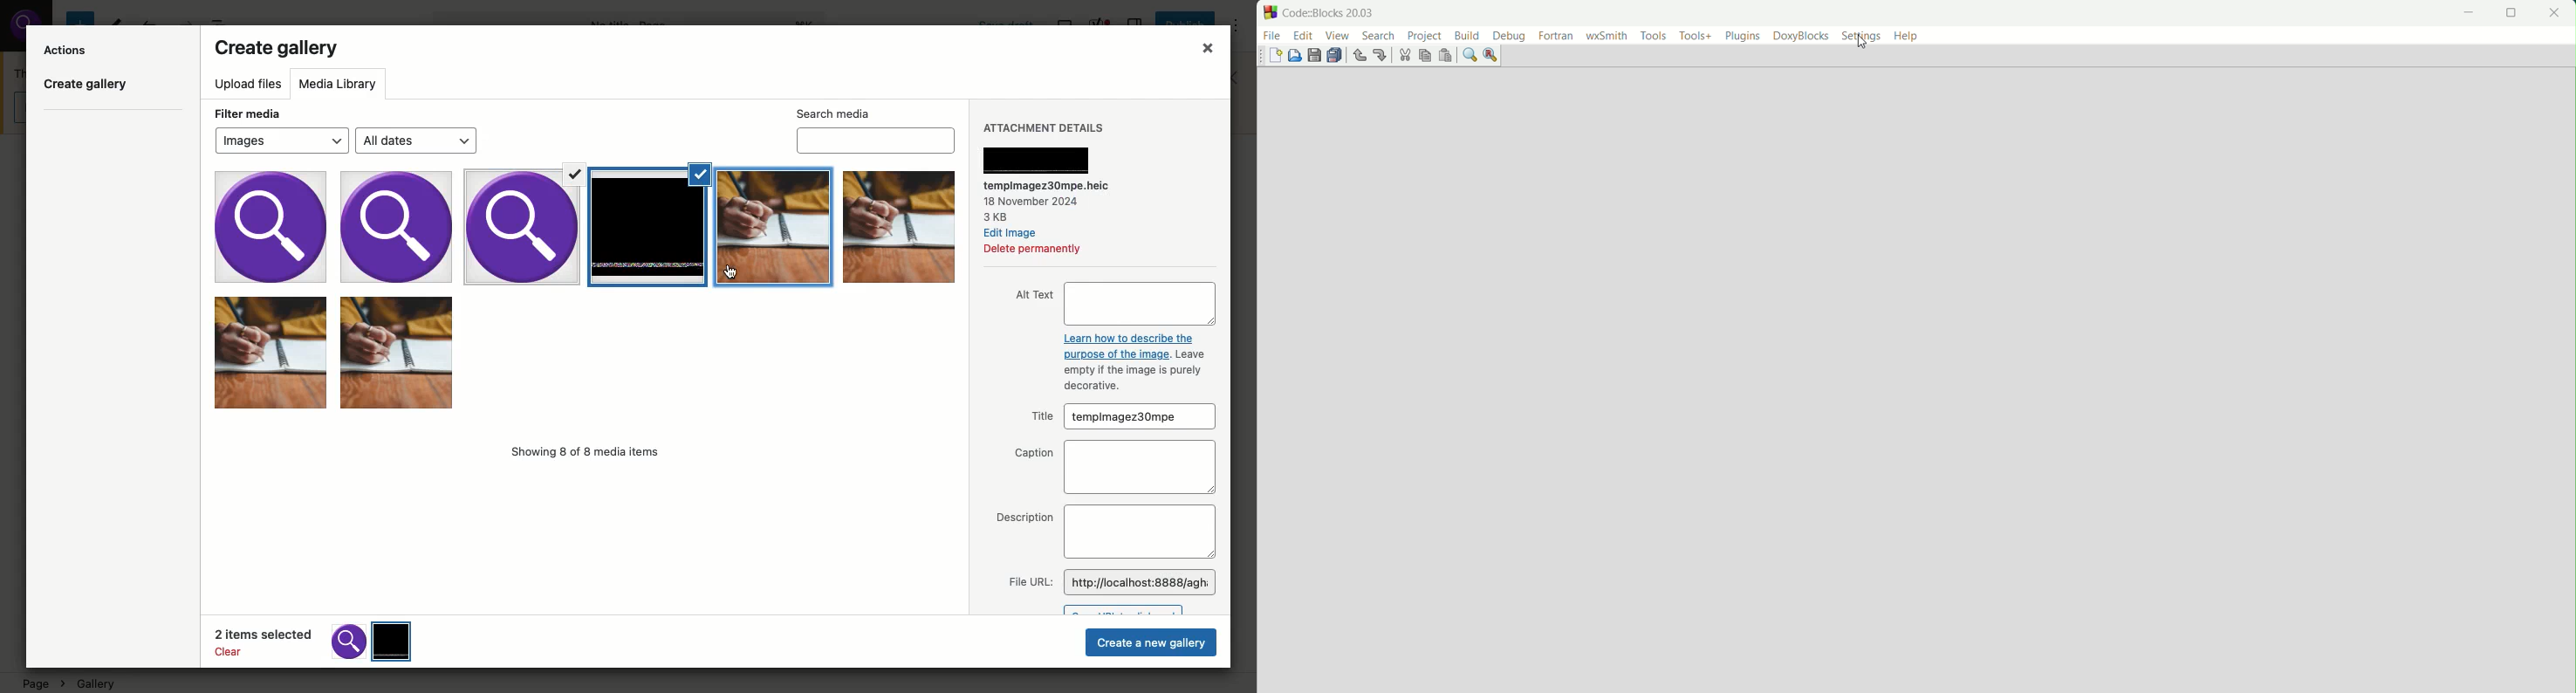 The height and width of the screenshot is (700, 2576). What do you see at coordinates (249, 86) in the screenshot?
I see `Upload files` at bounding box center [249, 86].